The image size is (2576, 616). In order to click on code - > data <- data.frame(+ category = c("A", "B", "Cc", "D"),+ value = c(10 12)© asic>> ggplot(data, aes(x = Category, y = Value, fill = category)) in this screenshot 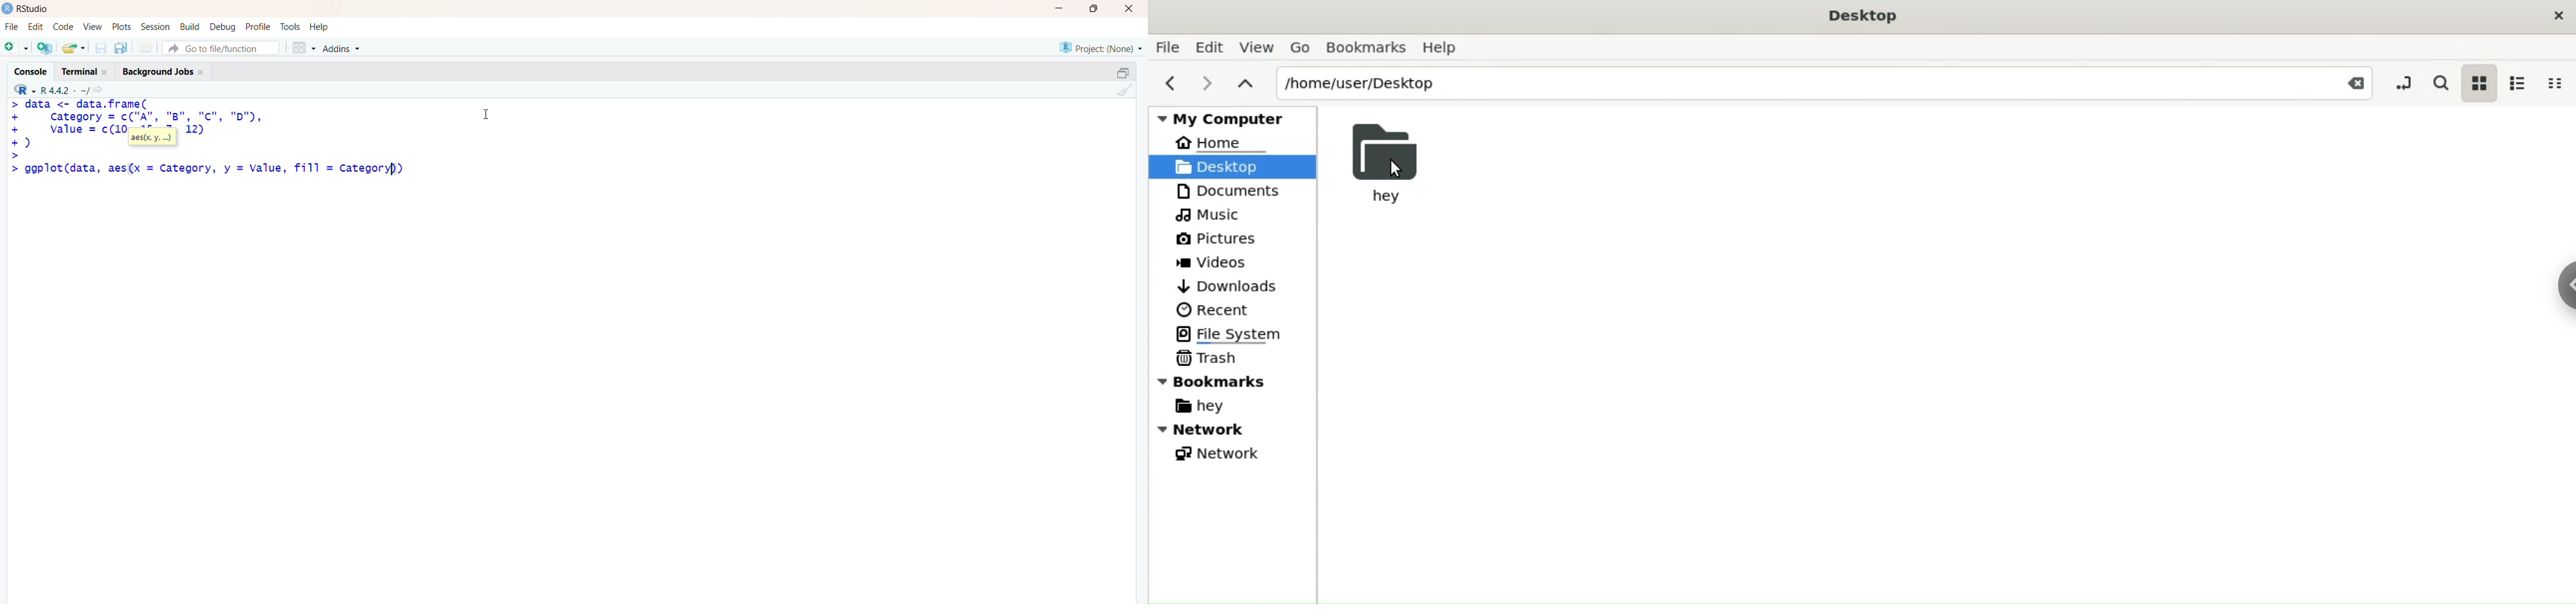, I will do `click(216, 143)`.